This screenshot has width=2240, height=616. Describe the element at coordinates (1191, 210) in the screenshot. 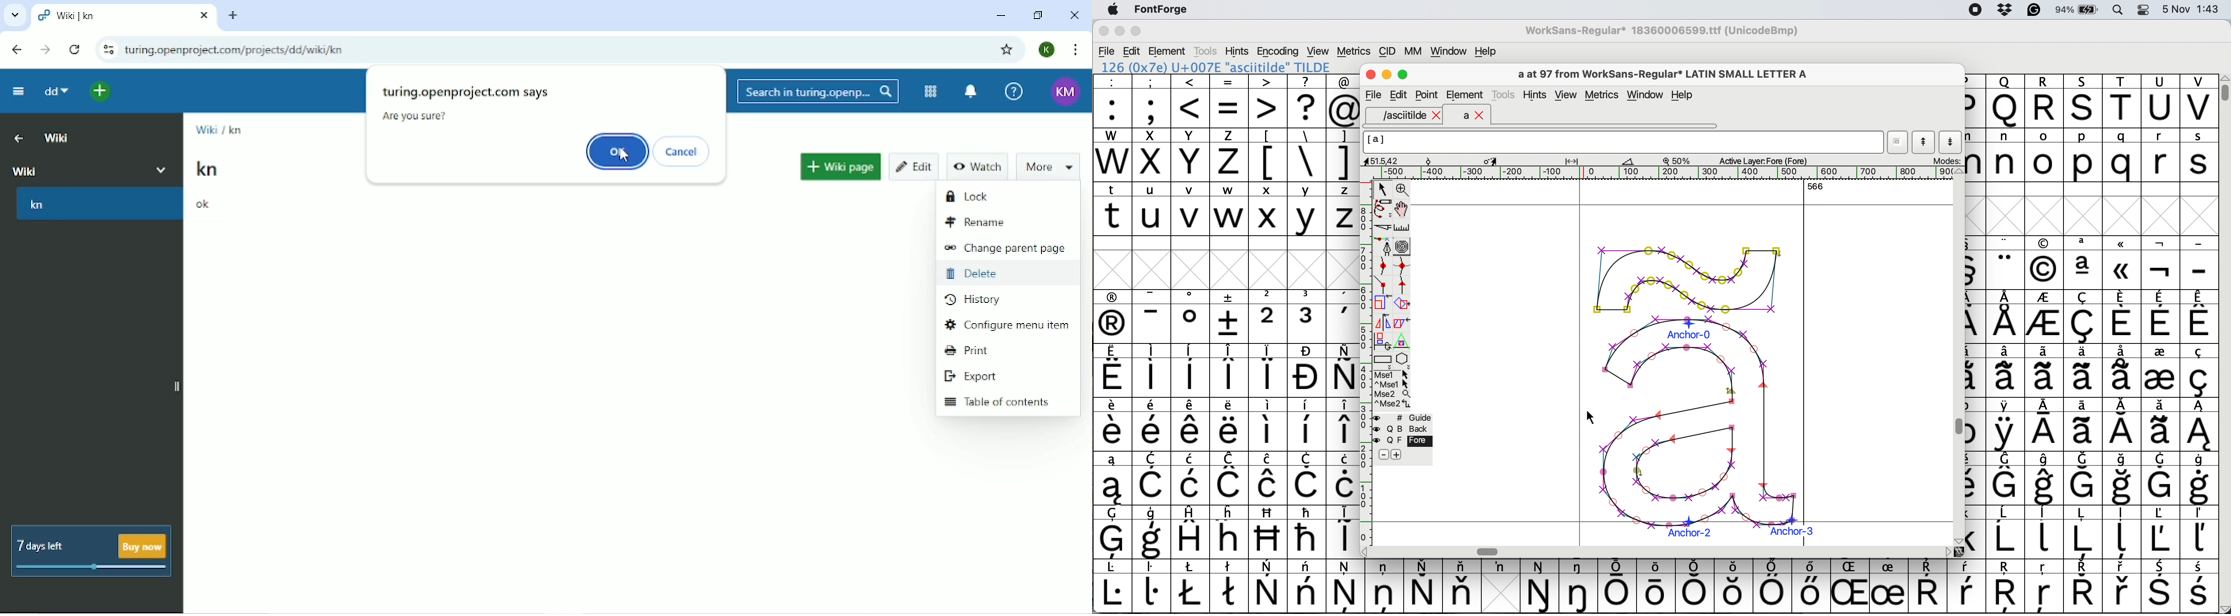

I see `v` at that location.